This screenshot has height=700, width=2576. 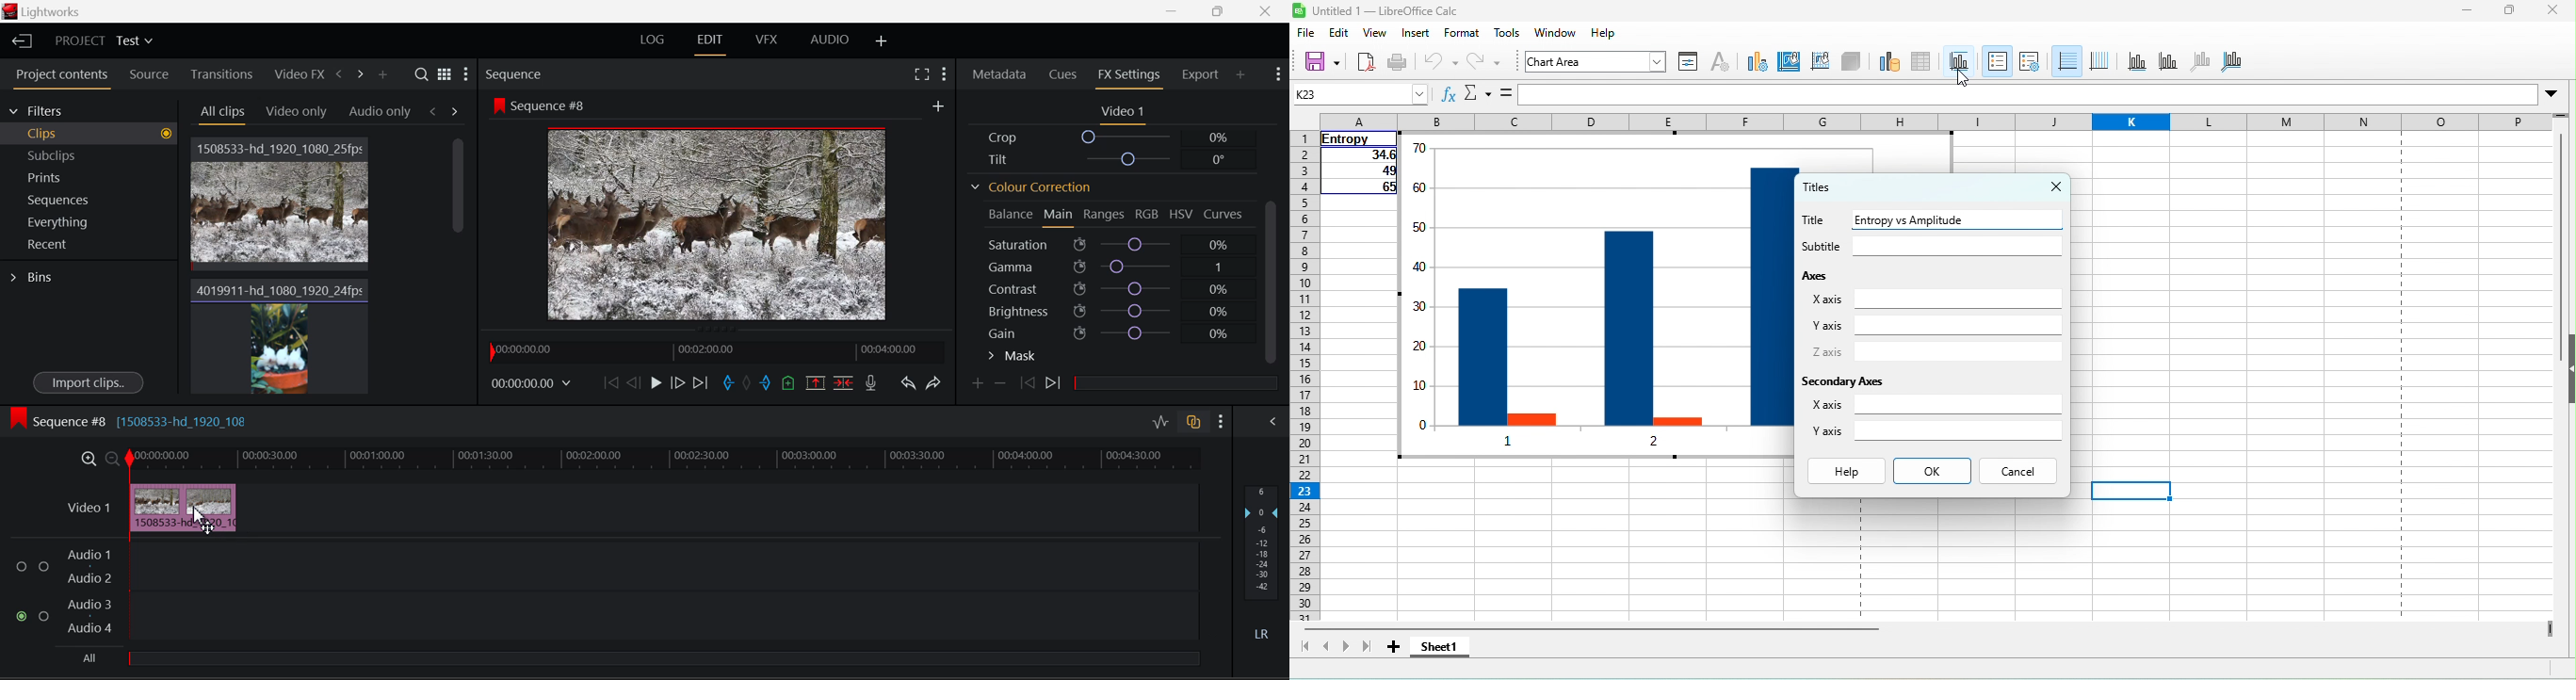 I want to click on redo, so click(x=1493, y=64).